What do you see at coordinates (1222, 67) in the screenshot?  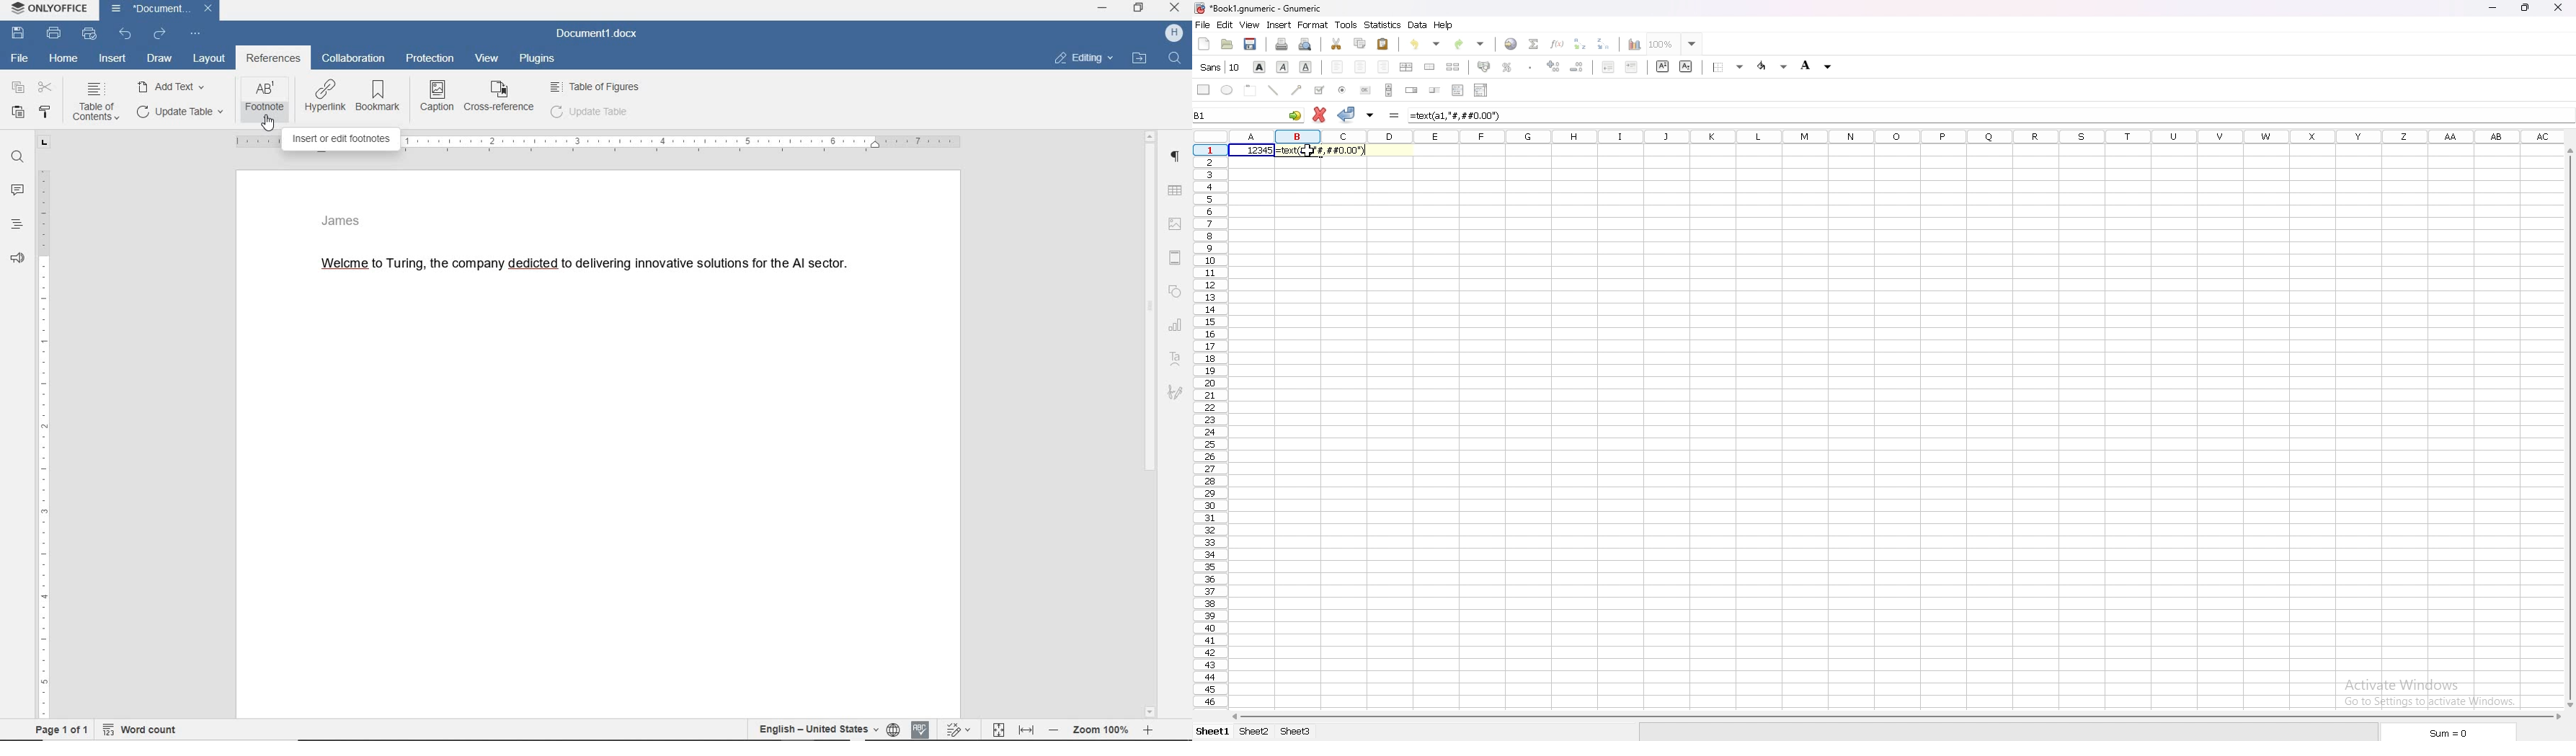 I see `font` at bounding box center [1222, 67].